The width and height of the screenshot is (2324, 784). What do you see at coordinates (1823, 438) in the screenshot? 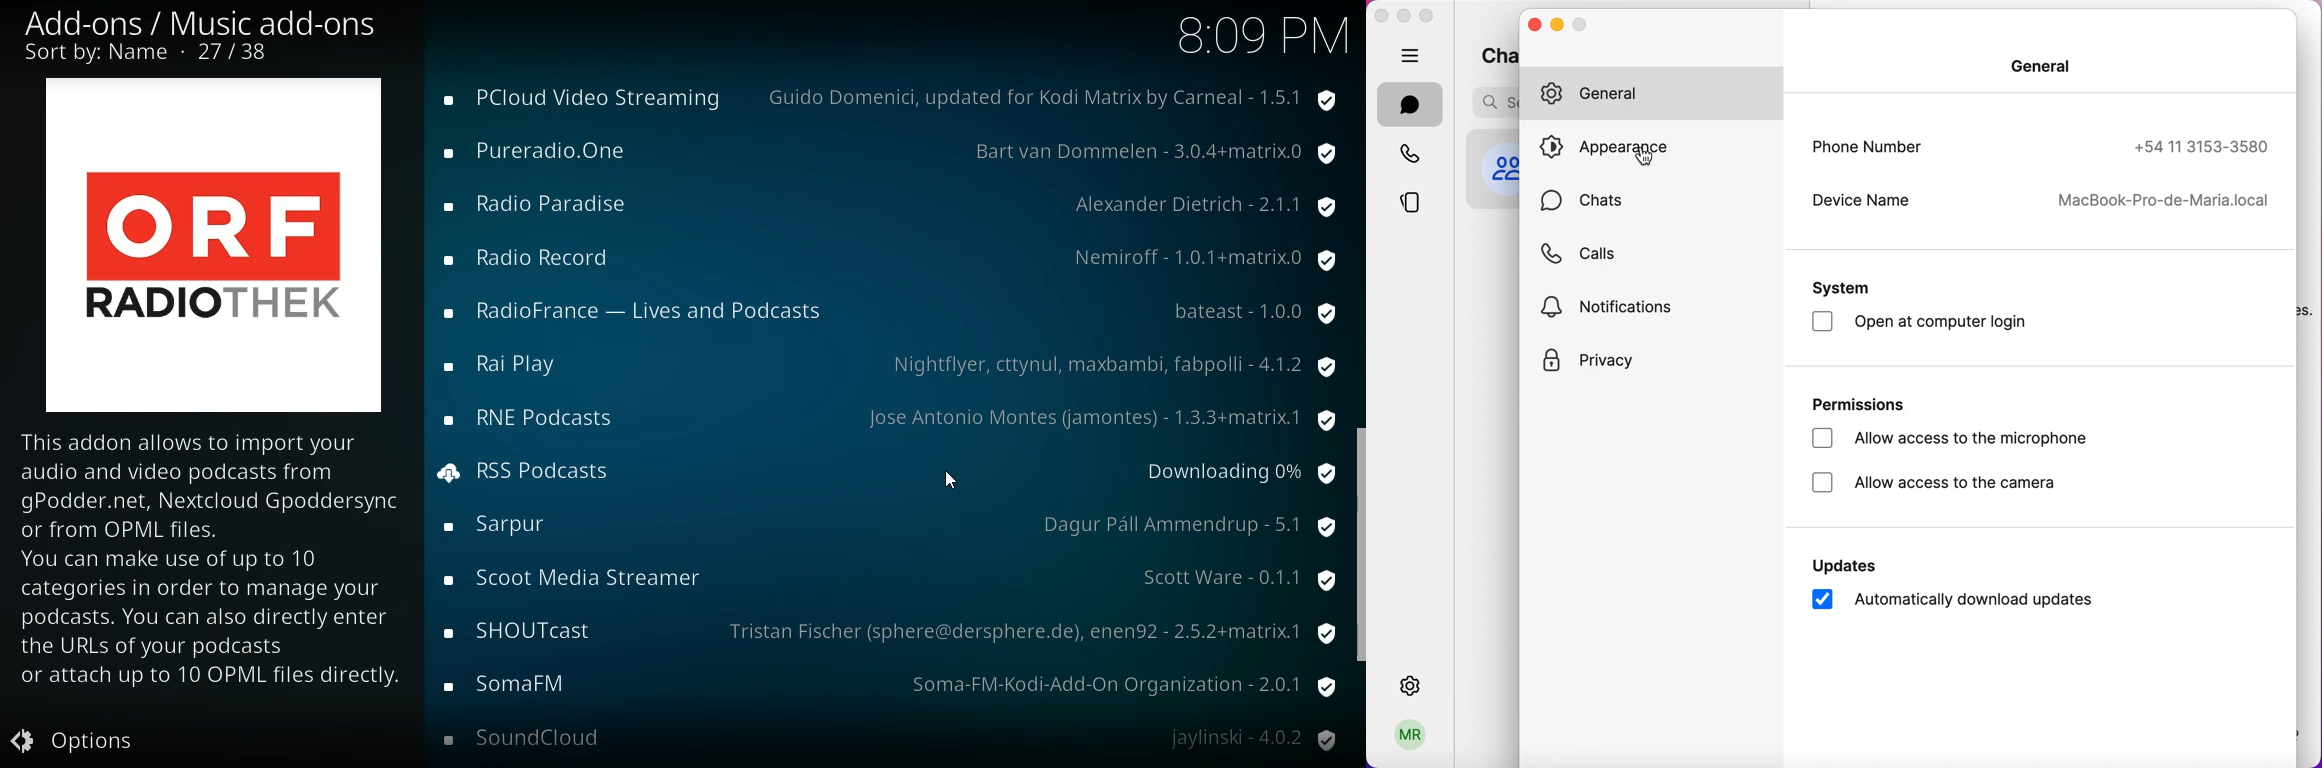
I see `checkbox` at bounding box center [1823, 438].